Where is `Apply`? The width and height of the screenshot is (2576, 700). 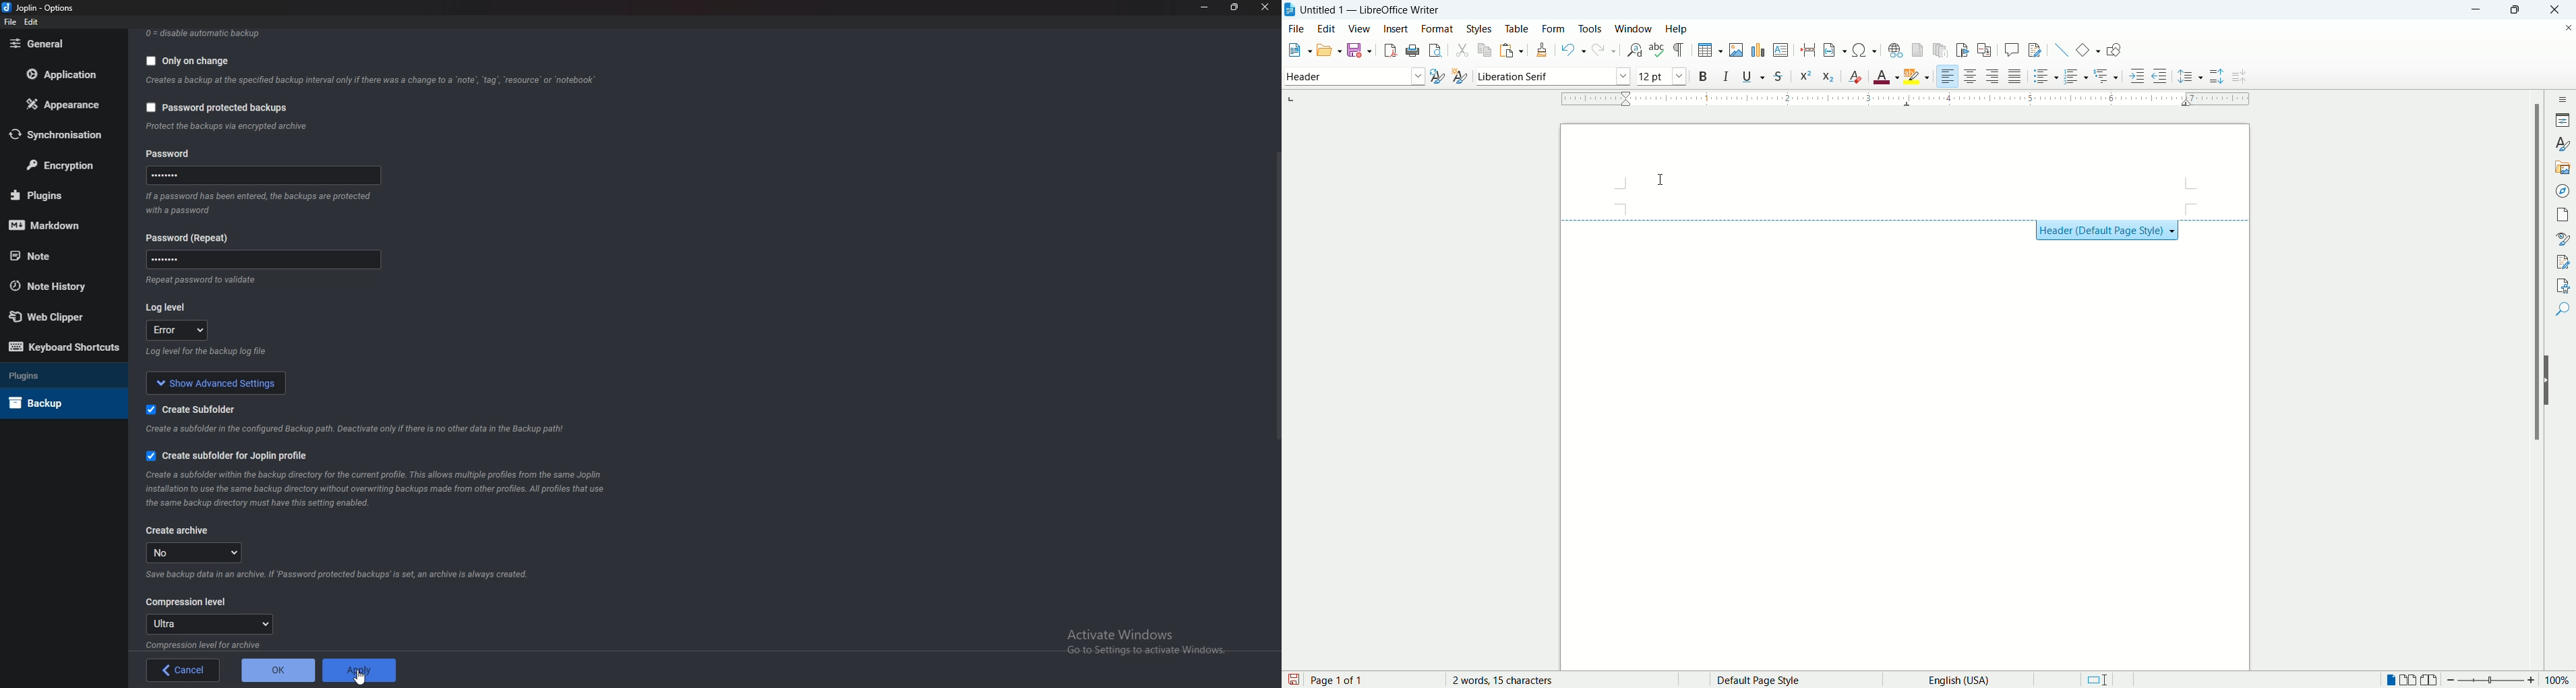 Apply is located at coordinates (358, 669).